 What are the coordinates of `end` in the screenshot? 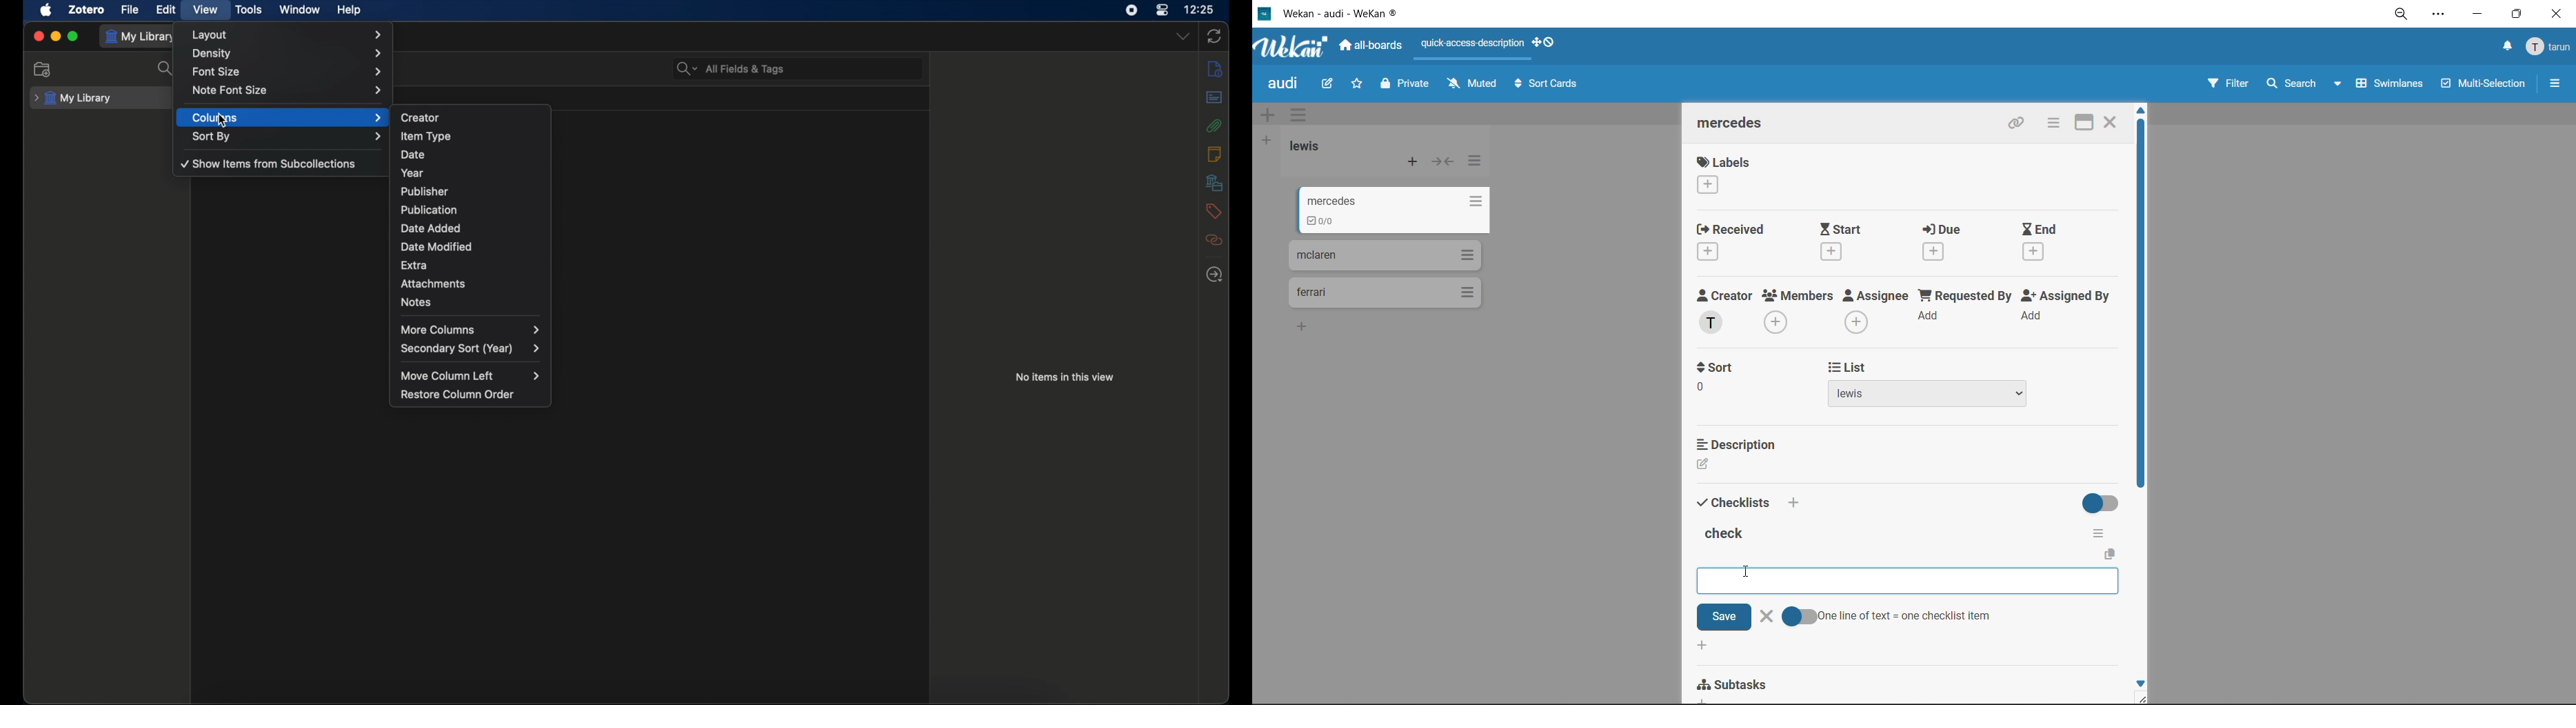 It's located at (2042, 243).